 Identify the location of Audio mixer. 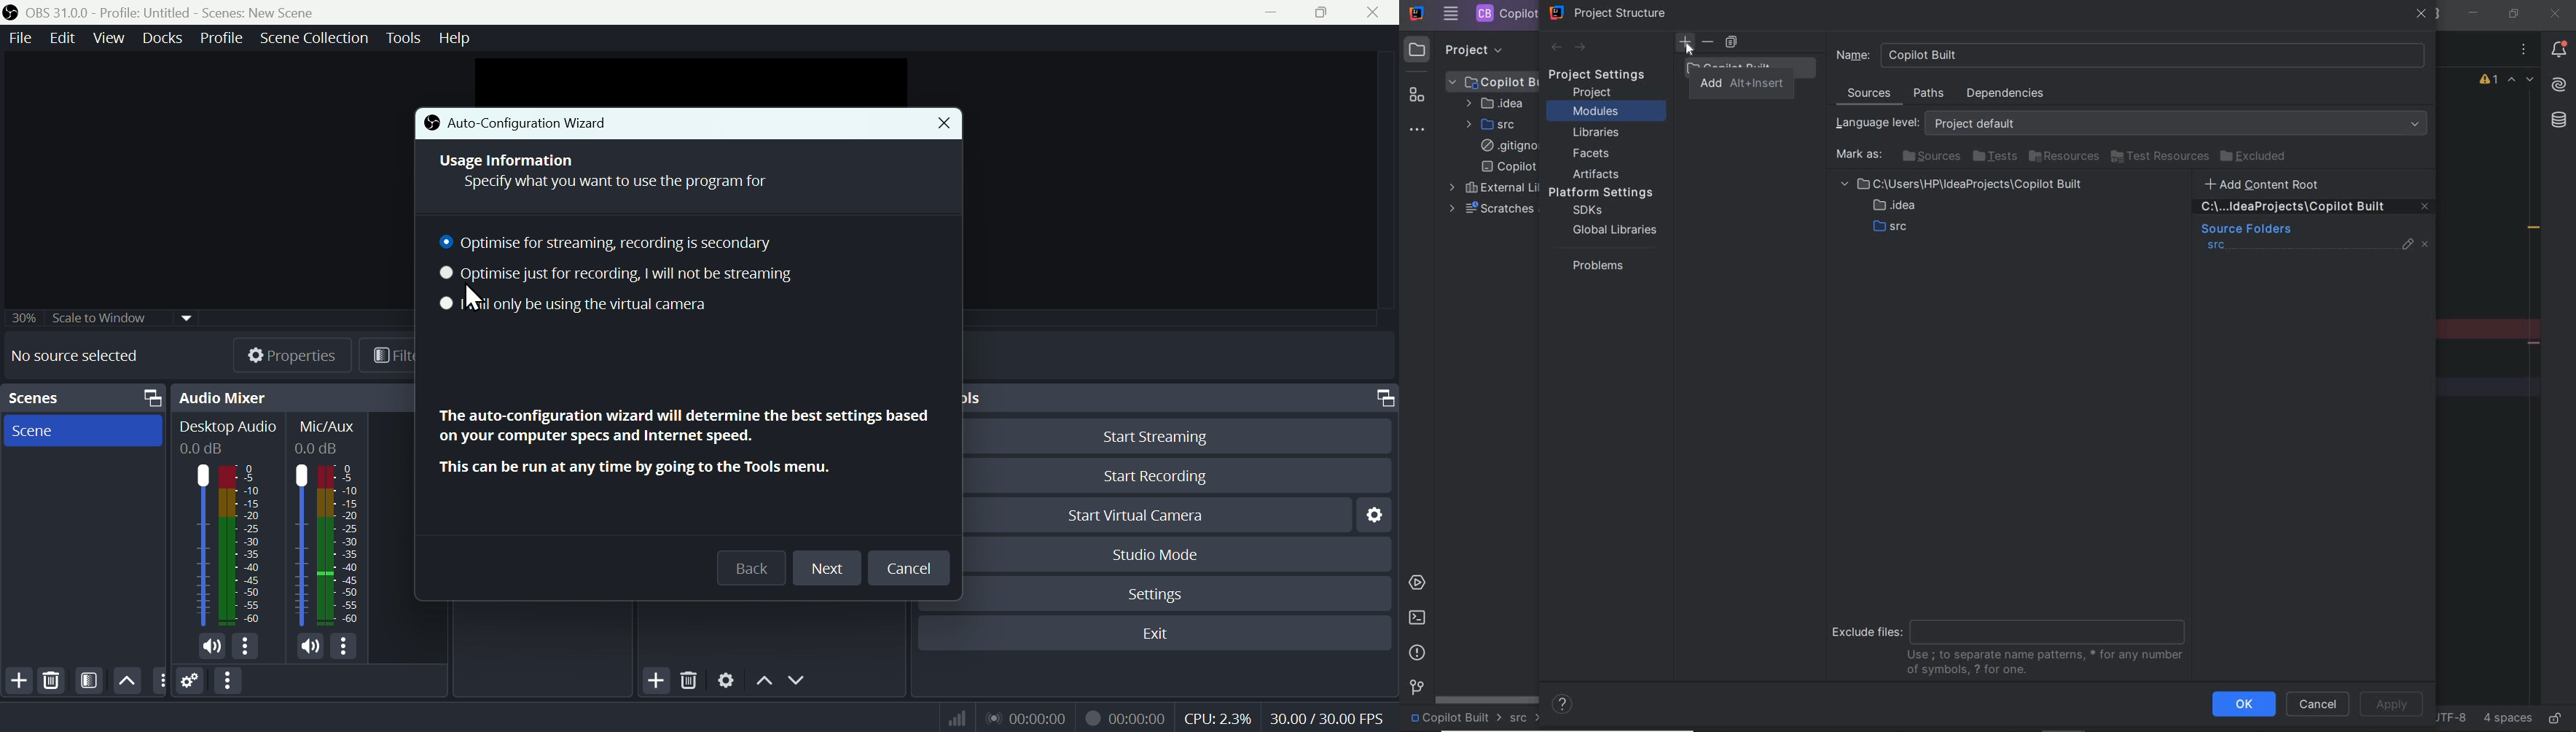
(223, 397).